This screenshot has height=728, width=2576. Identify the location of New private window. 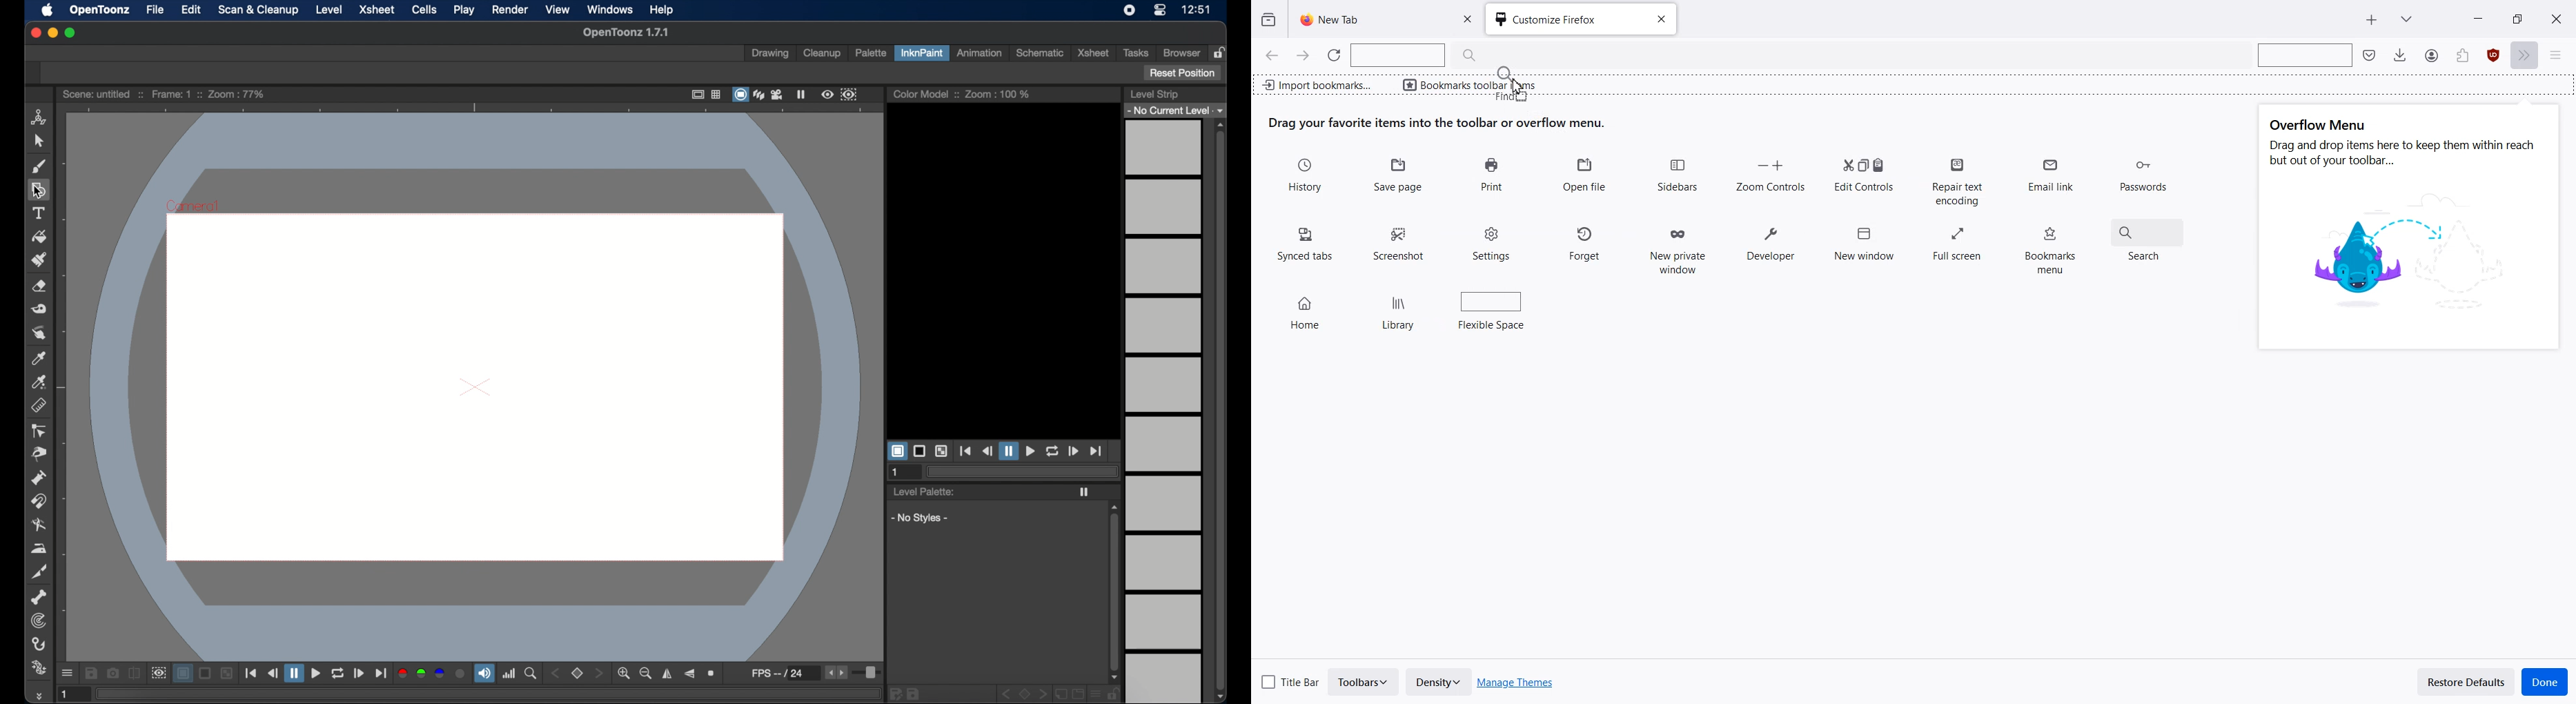
(1676, 246).